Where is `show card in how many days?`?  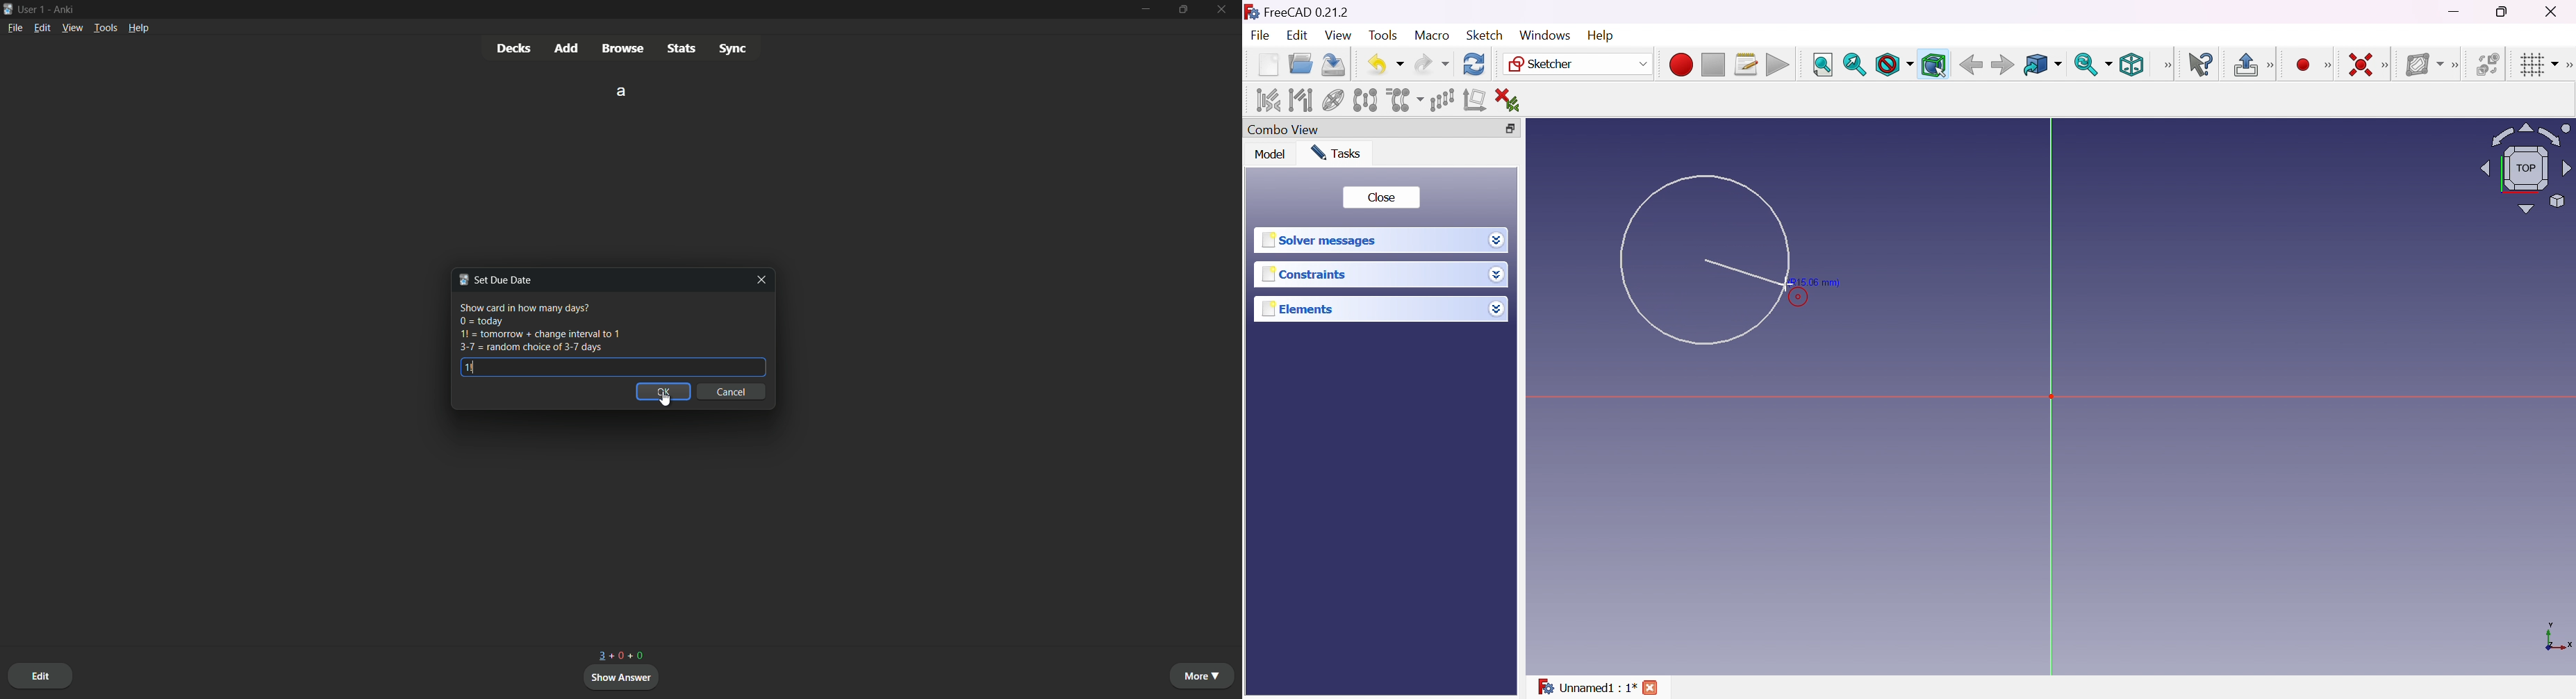
show card in how many days? is located at coordinates (524, 307).